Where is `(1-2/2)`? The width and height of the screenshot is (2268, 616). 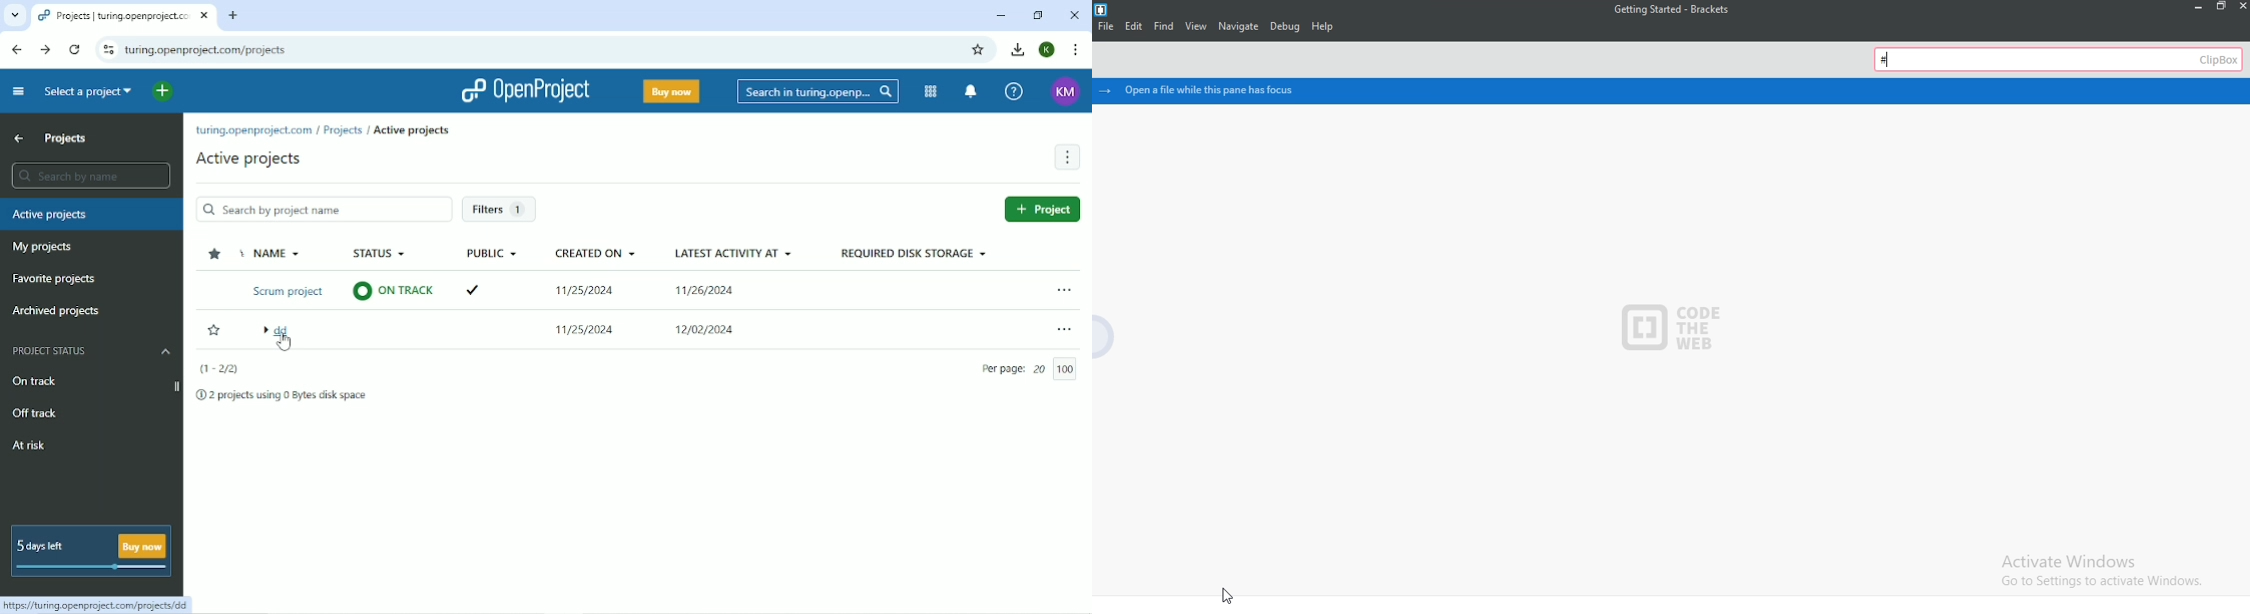 (1-2/2) is located at coordinates (217, 369).